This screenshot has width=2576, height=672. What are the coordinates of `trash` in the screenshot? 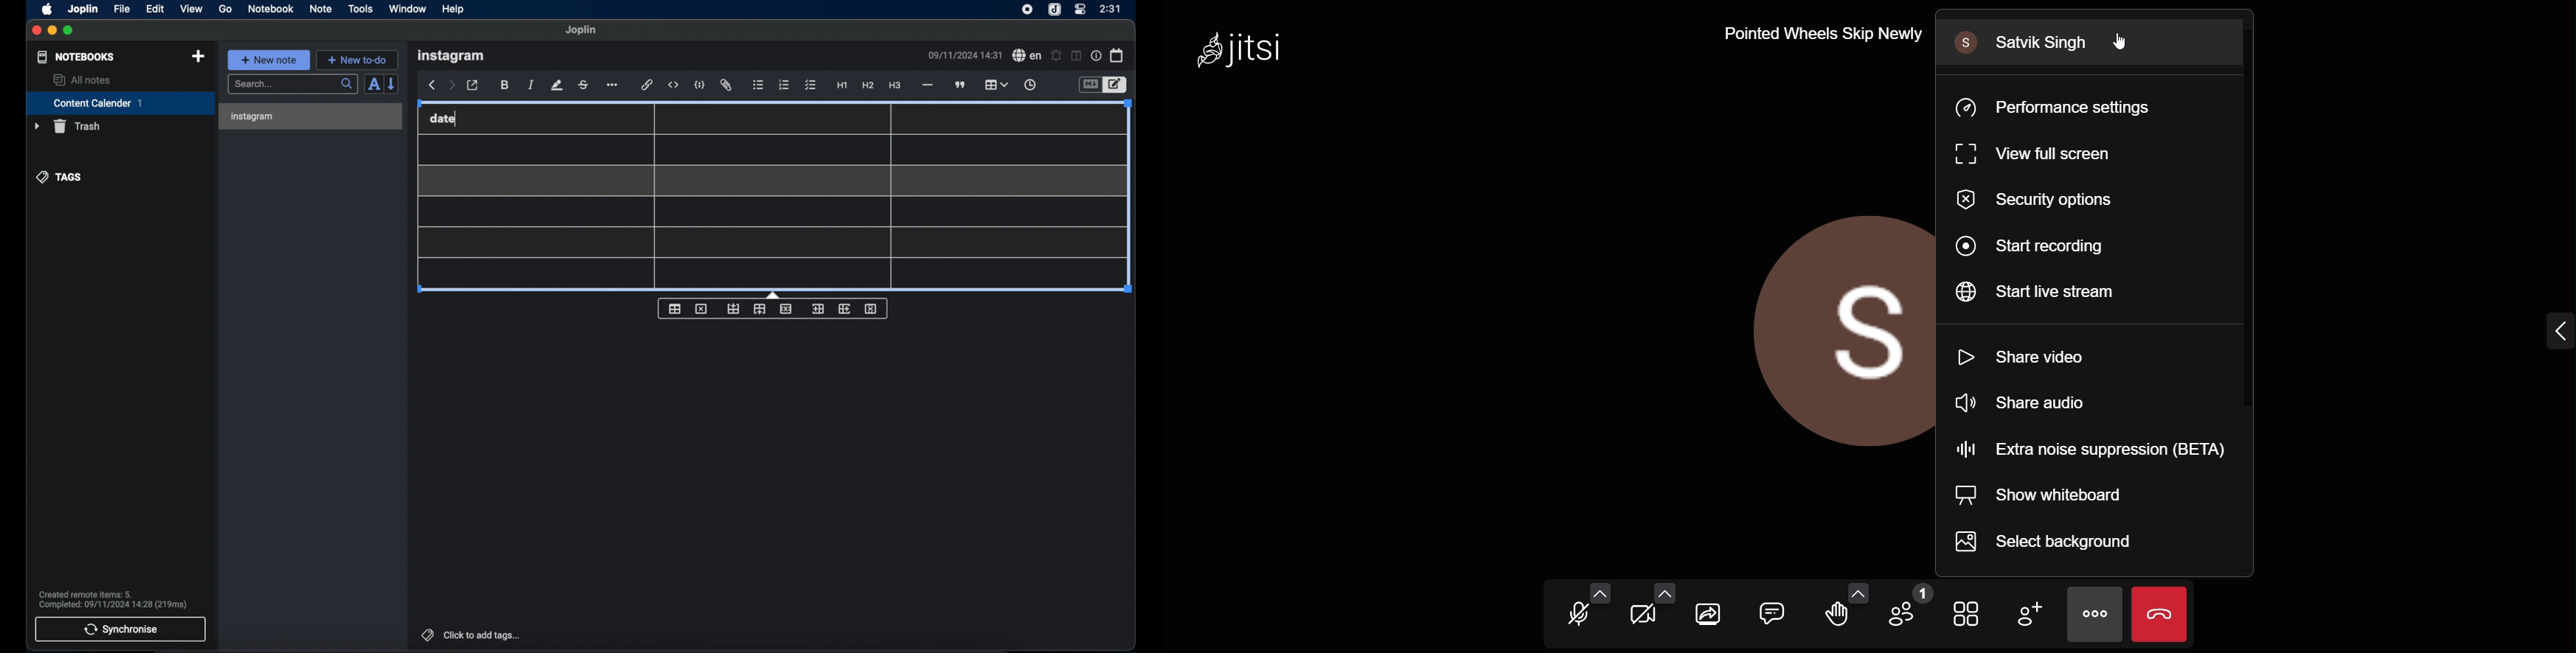 It's located at (67, 126).